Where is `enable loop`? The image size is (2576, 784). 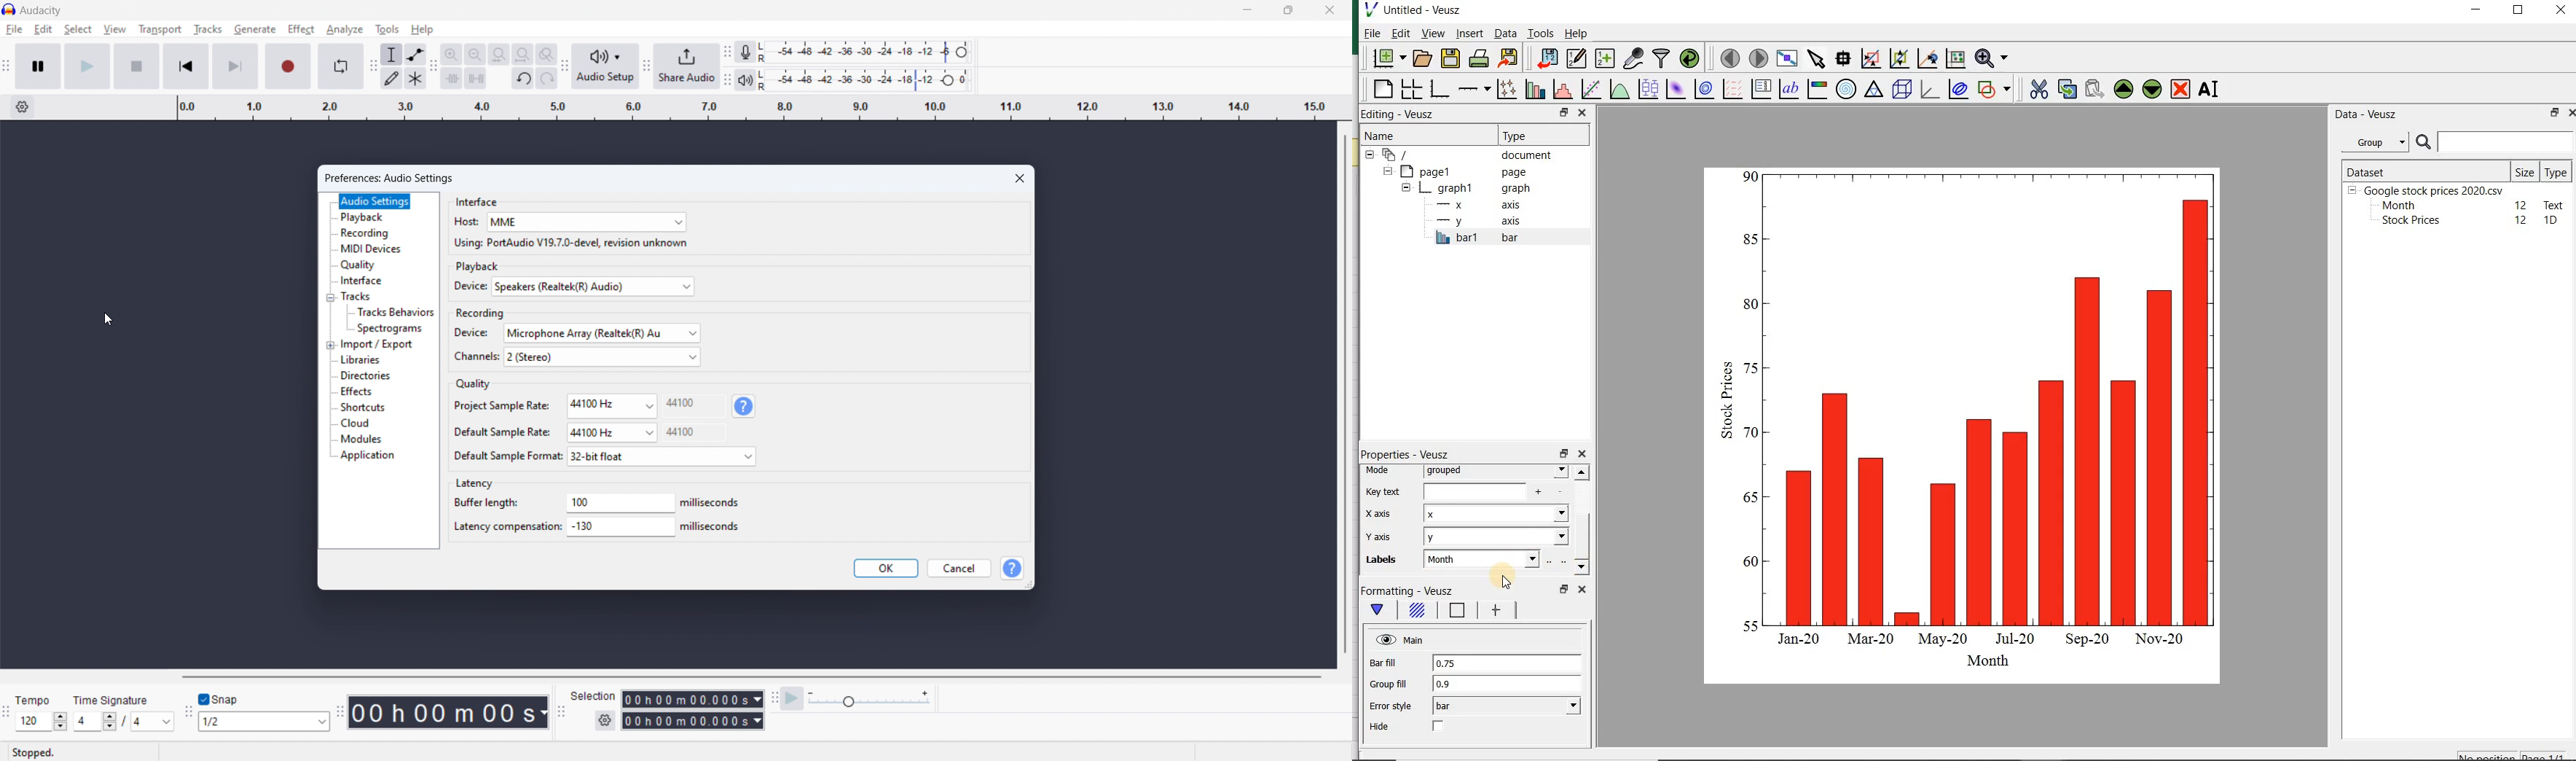
enable loop is located at coordinates (340, 66).